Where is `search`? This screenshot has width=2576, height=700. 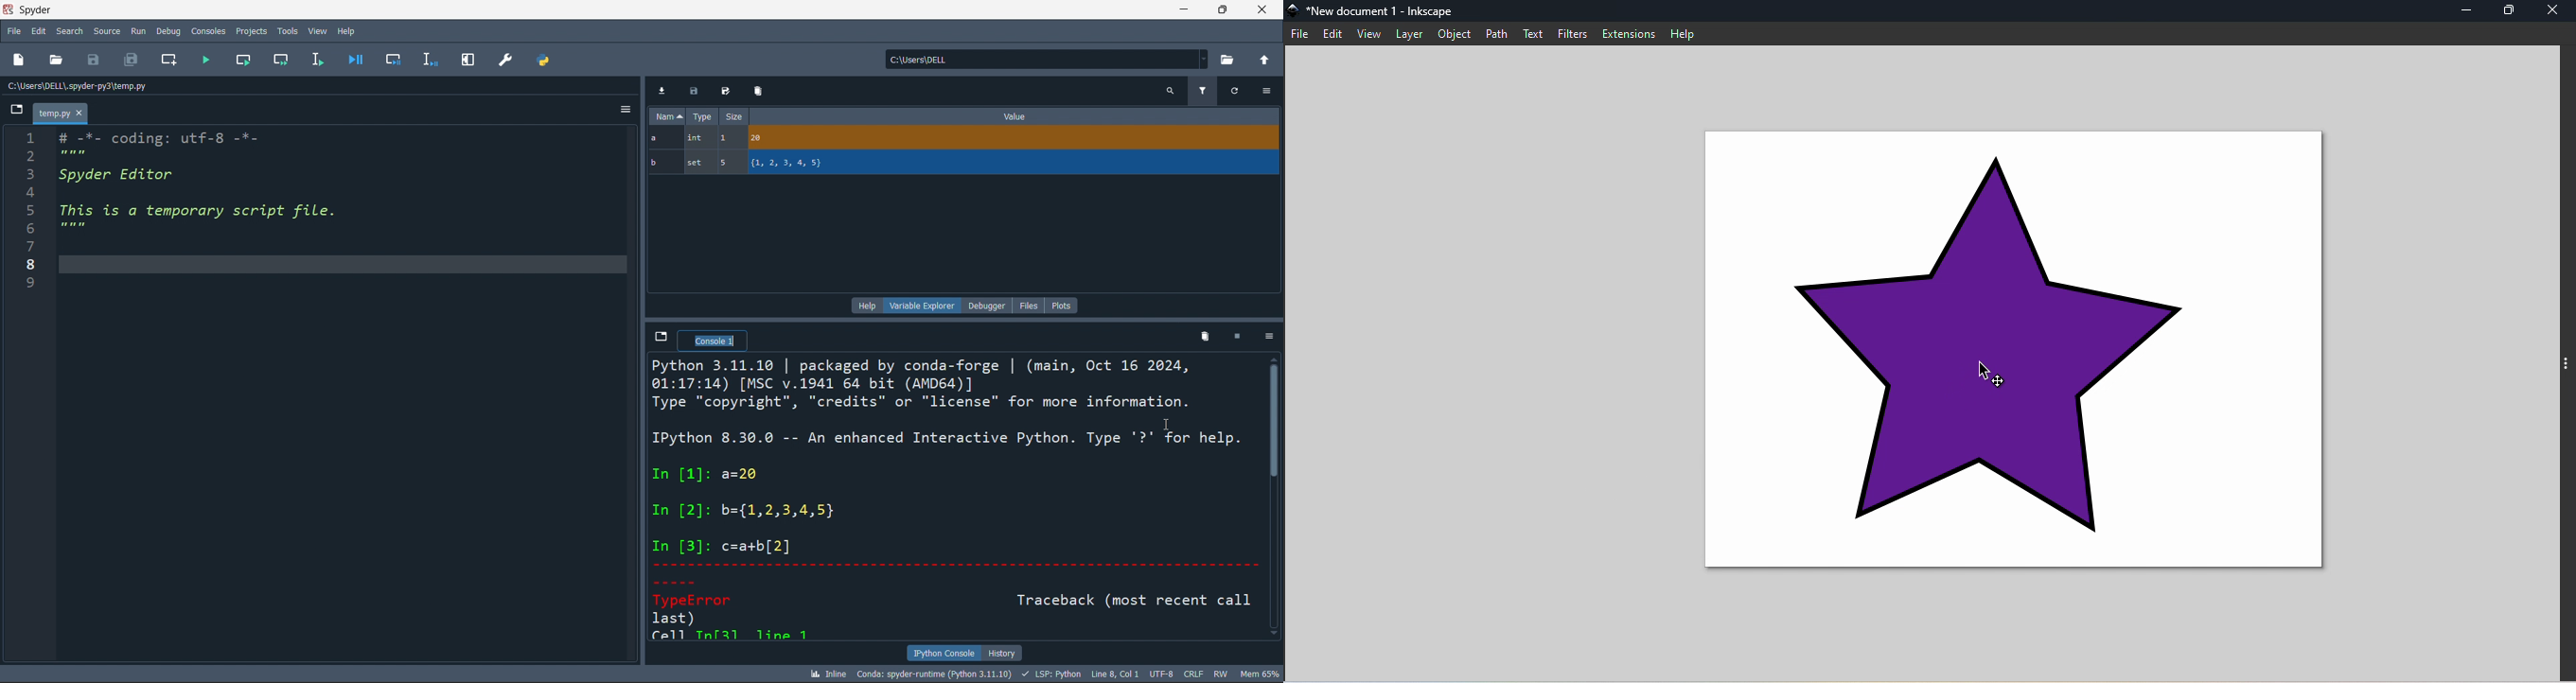 search is located at coordinates (68, 31).